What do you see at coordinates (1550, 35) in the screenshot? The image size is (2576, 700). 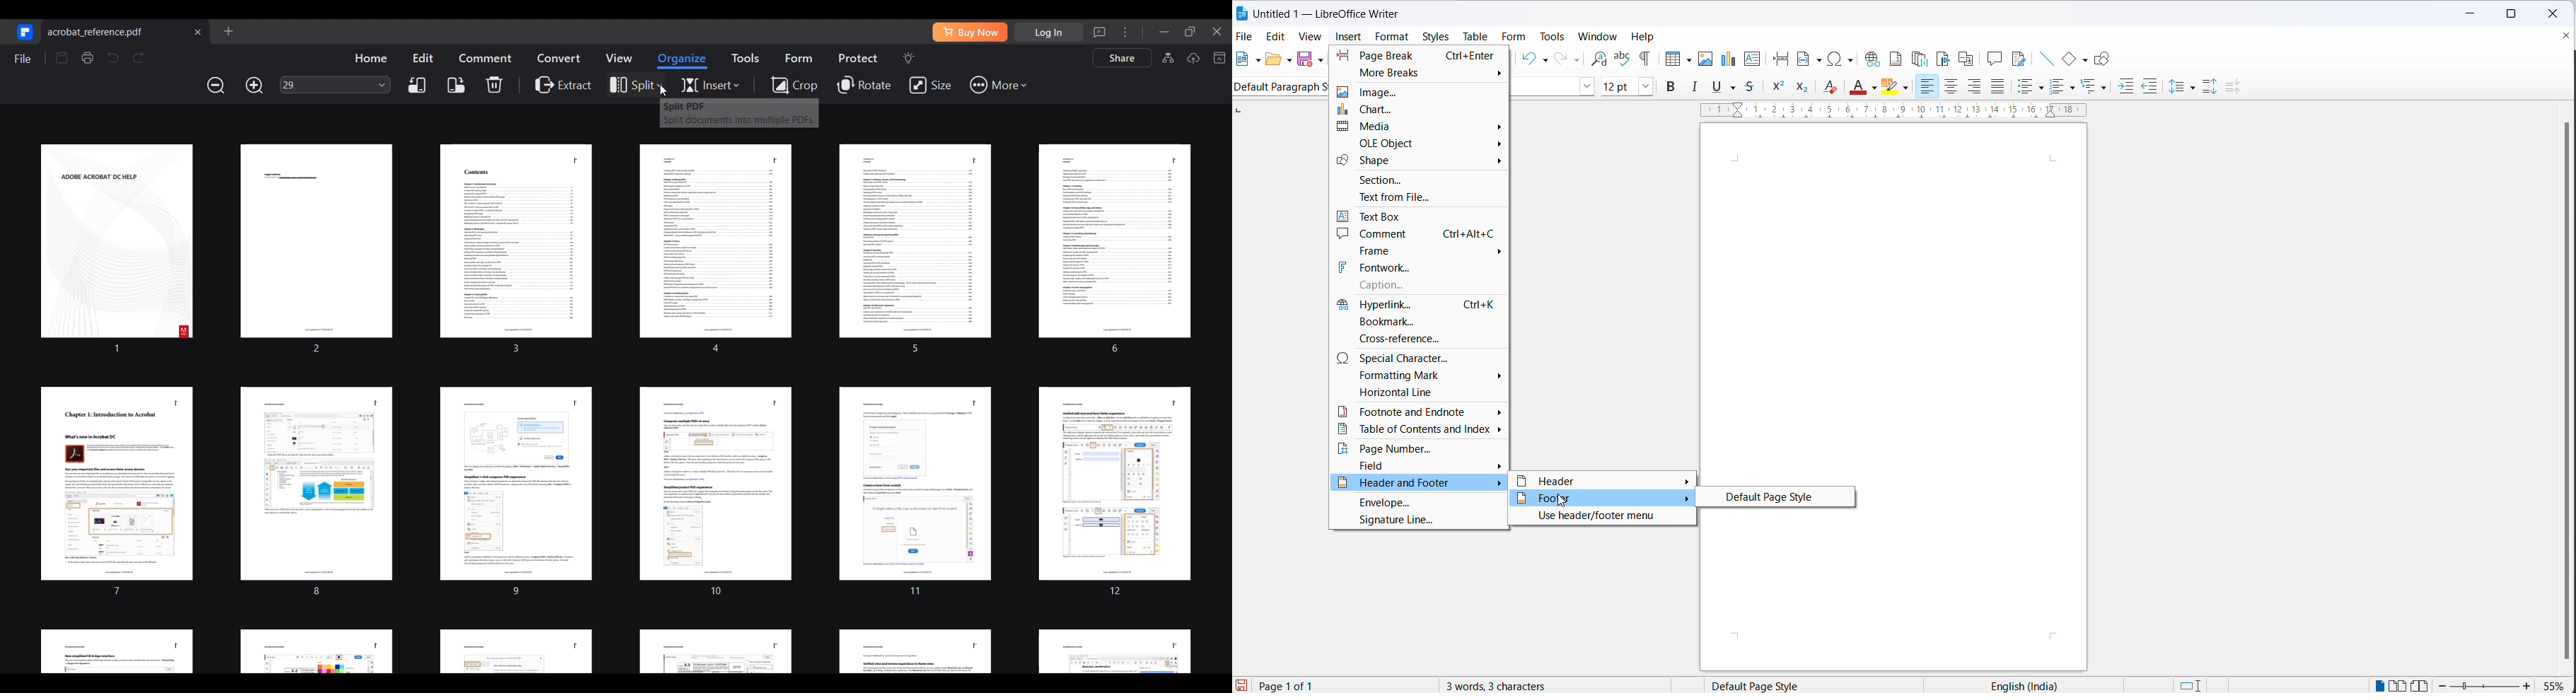 I see `tools` at bounding box center [1550, 35].